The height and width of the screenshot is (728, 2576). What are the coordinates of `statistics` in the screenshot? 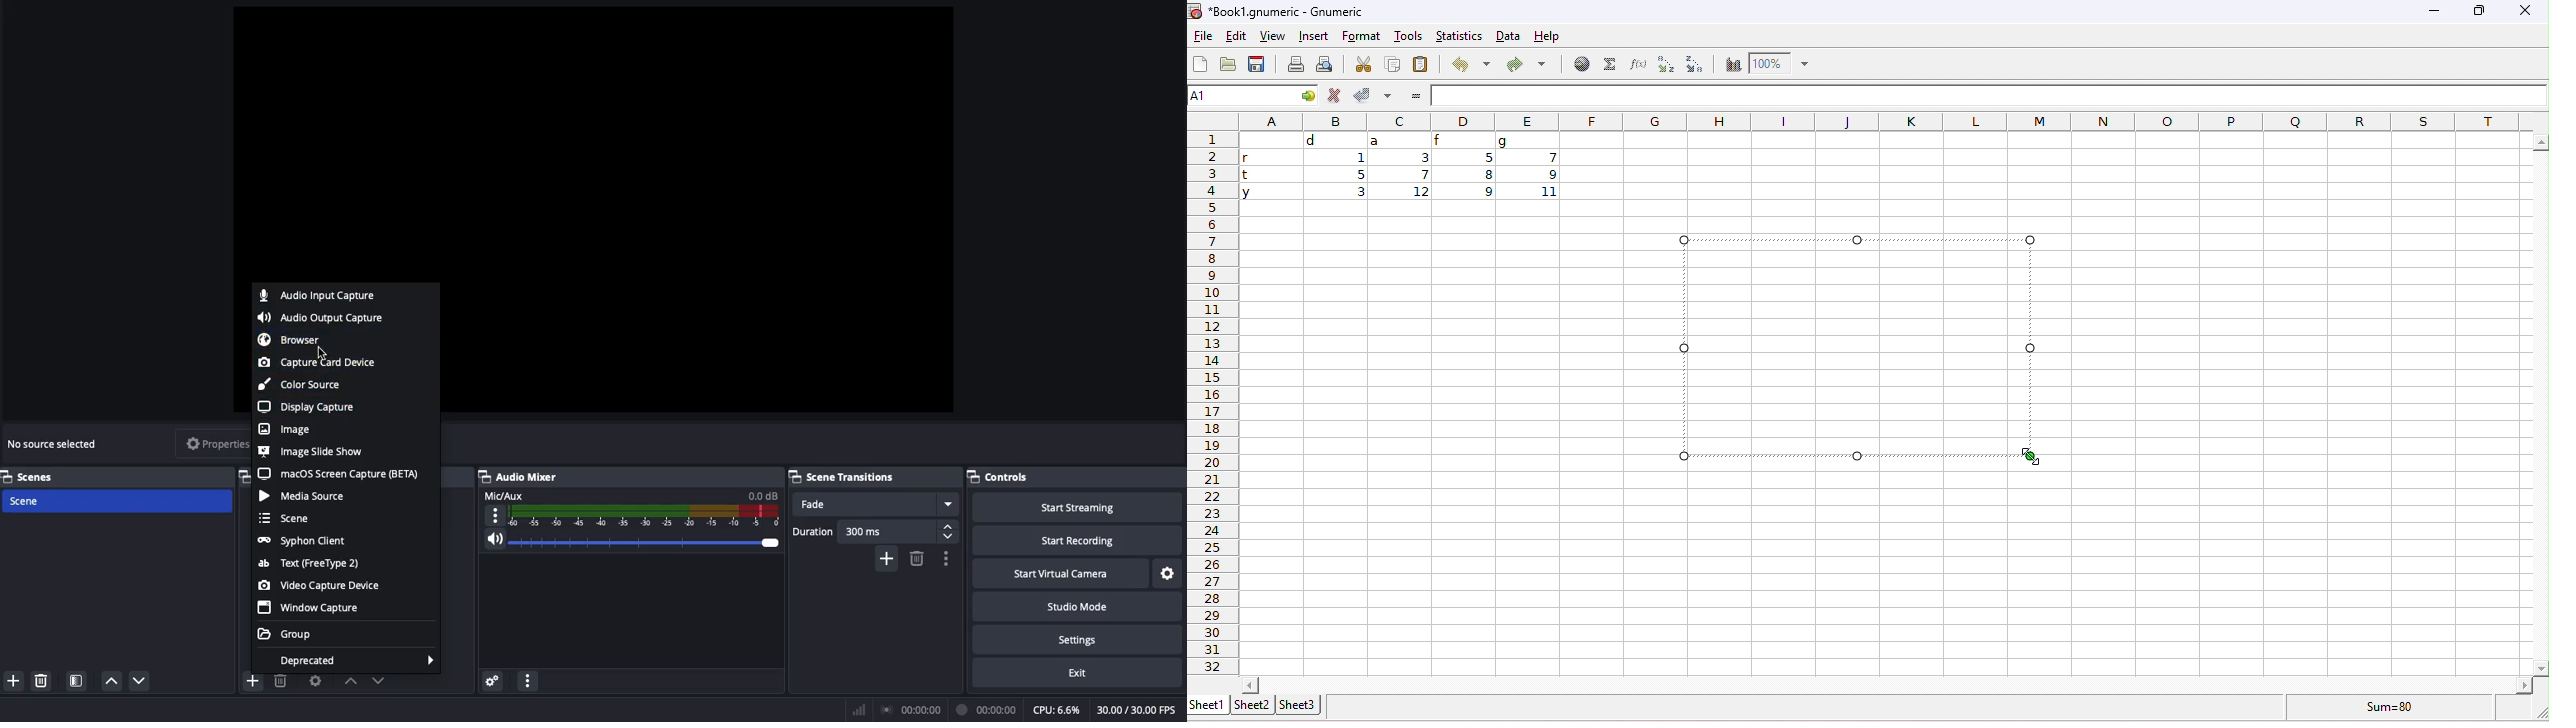 It's located at (1459, 35).